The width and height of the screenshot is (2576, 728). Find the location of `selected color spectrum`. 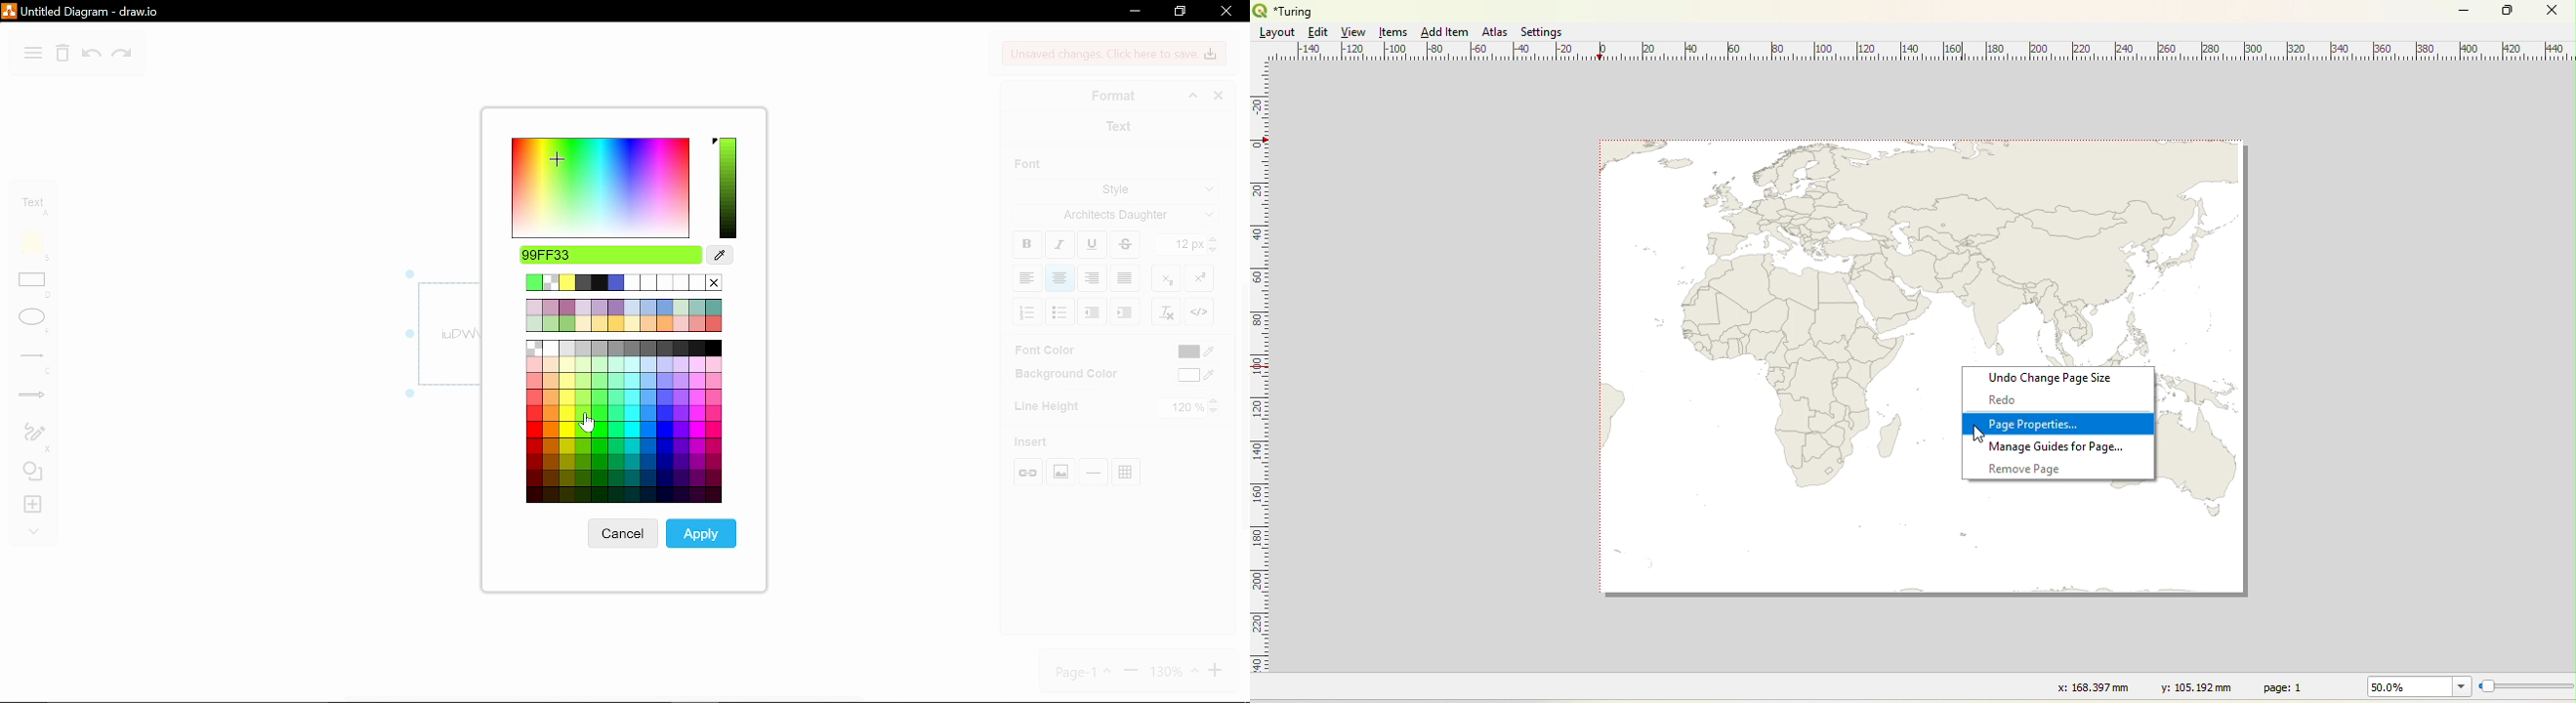

selected color spectrum is located at coordinates (728, 186).